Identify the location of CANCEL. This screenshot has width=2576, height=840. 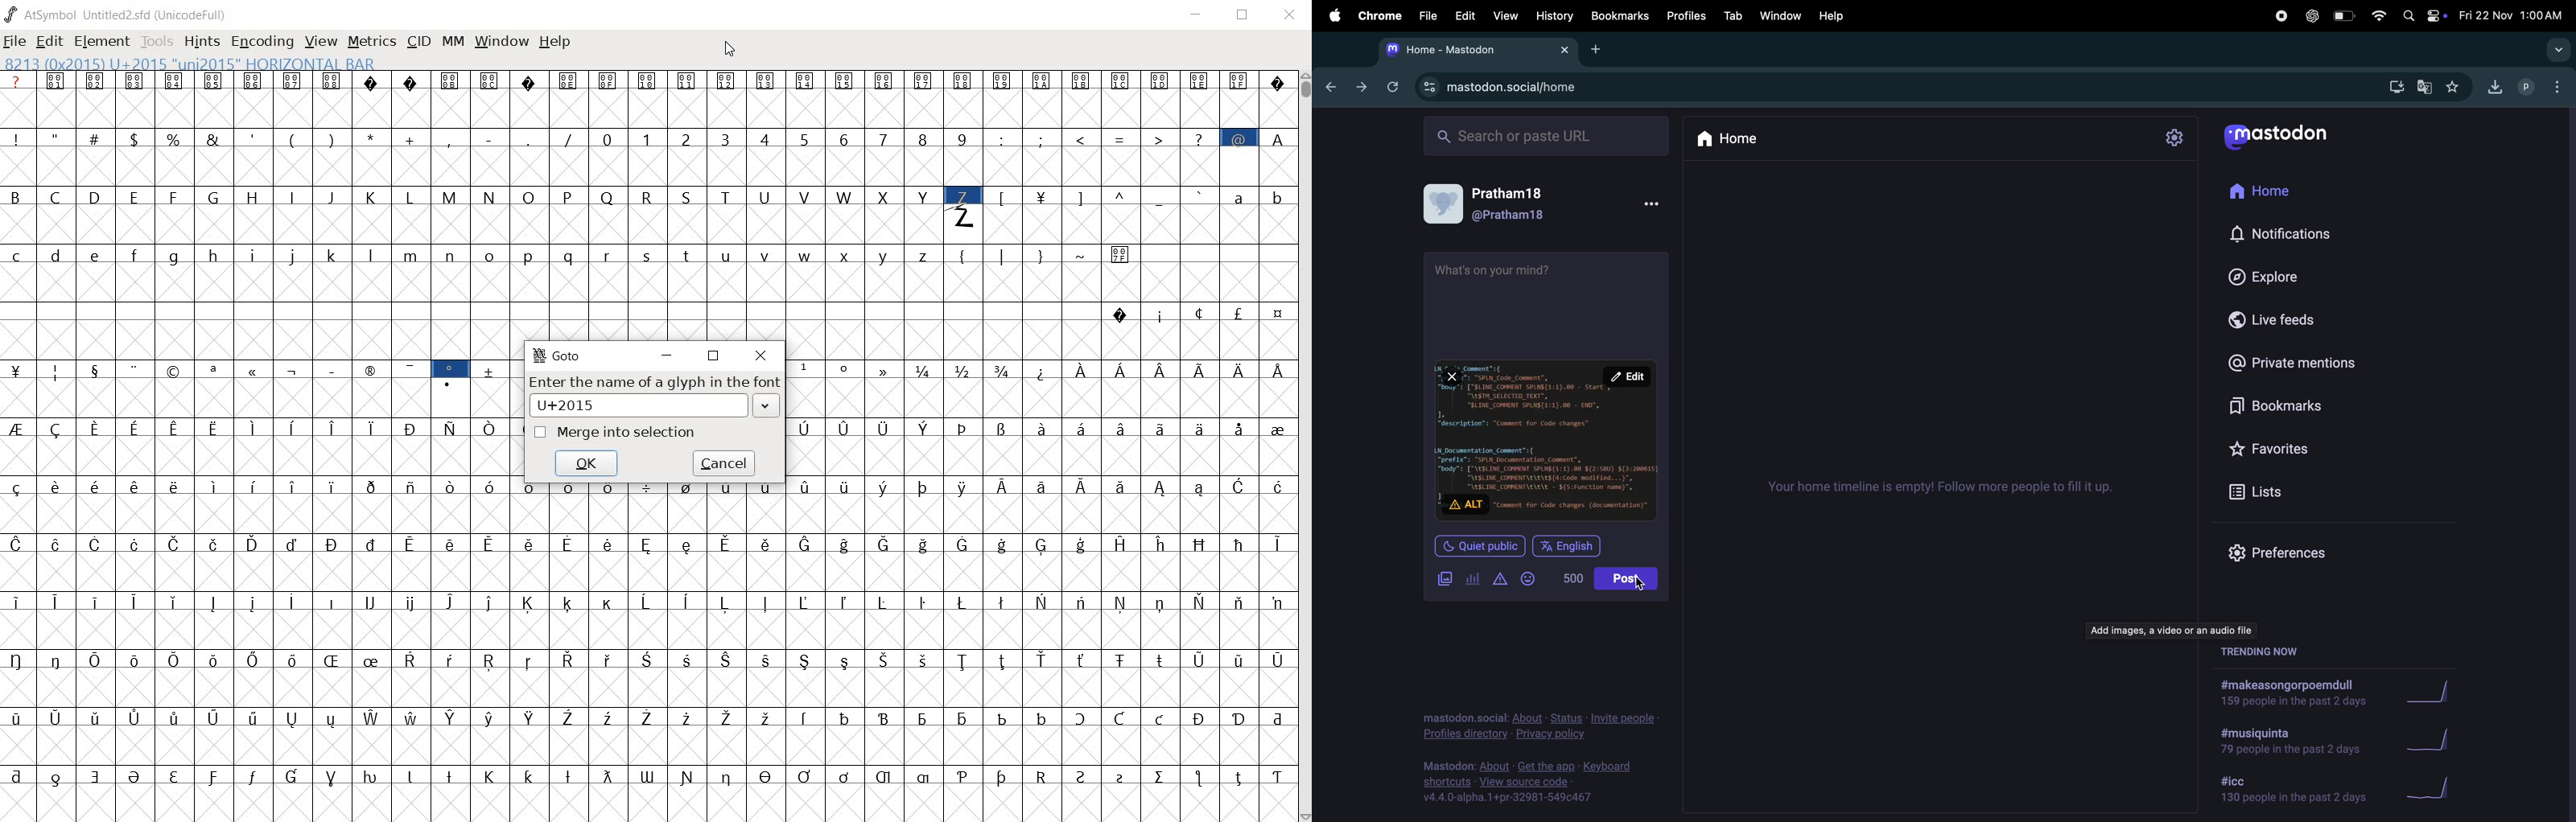
(726, 462).